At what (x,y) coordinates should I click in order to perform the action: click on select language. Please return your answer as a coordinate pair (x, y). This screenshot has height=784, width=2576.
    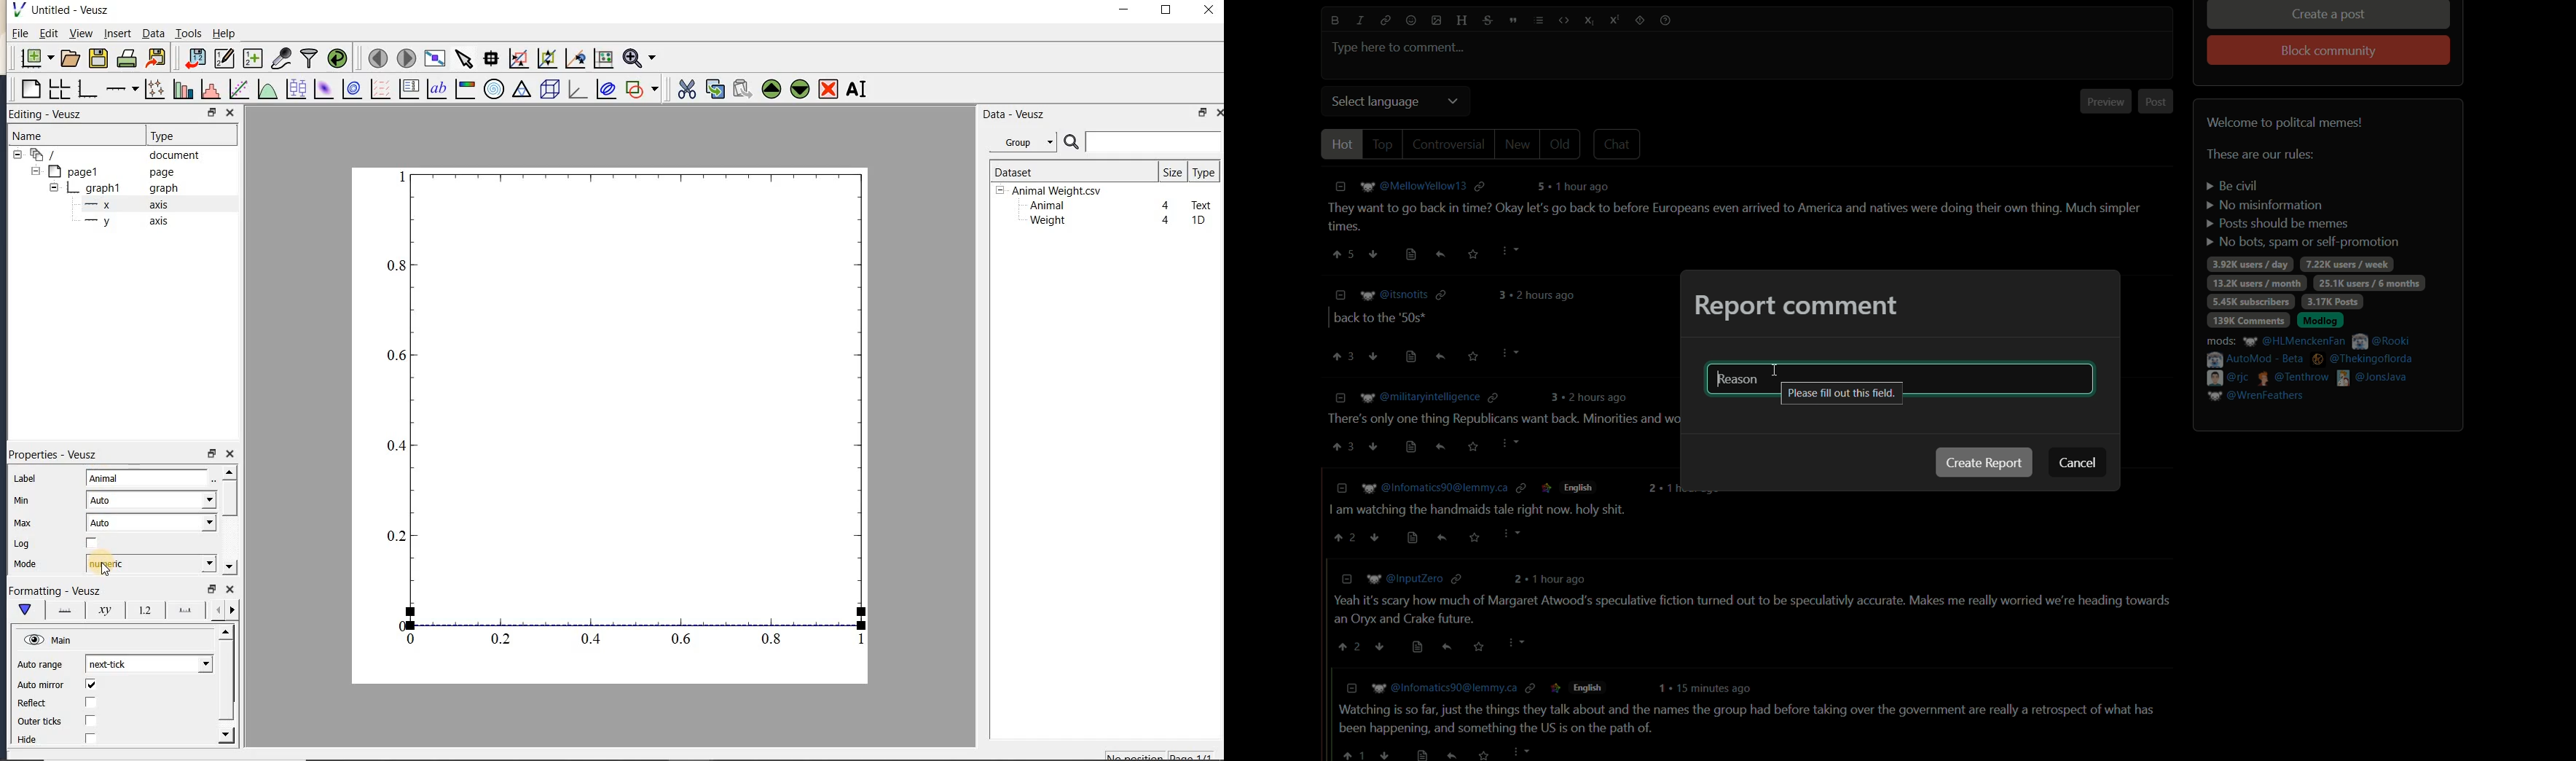
    Looking at the image, I should click on (1374, 102).